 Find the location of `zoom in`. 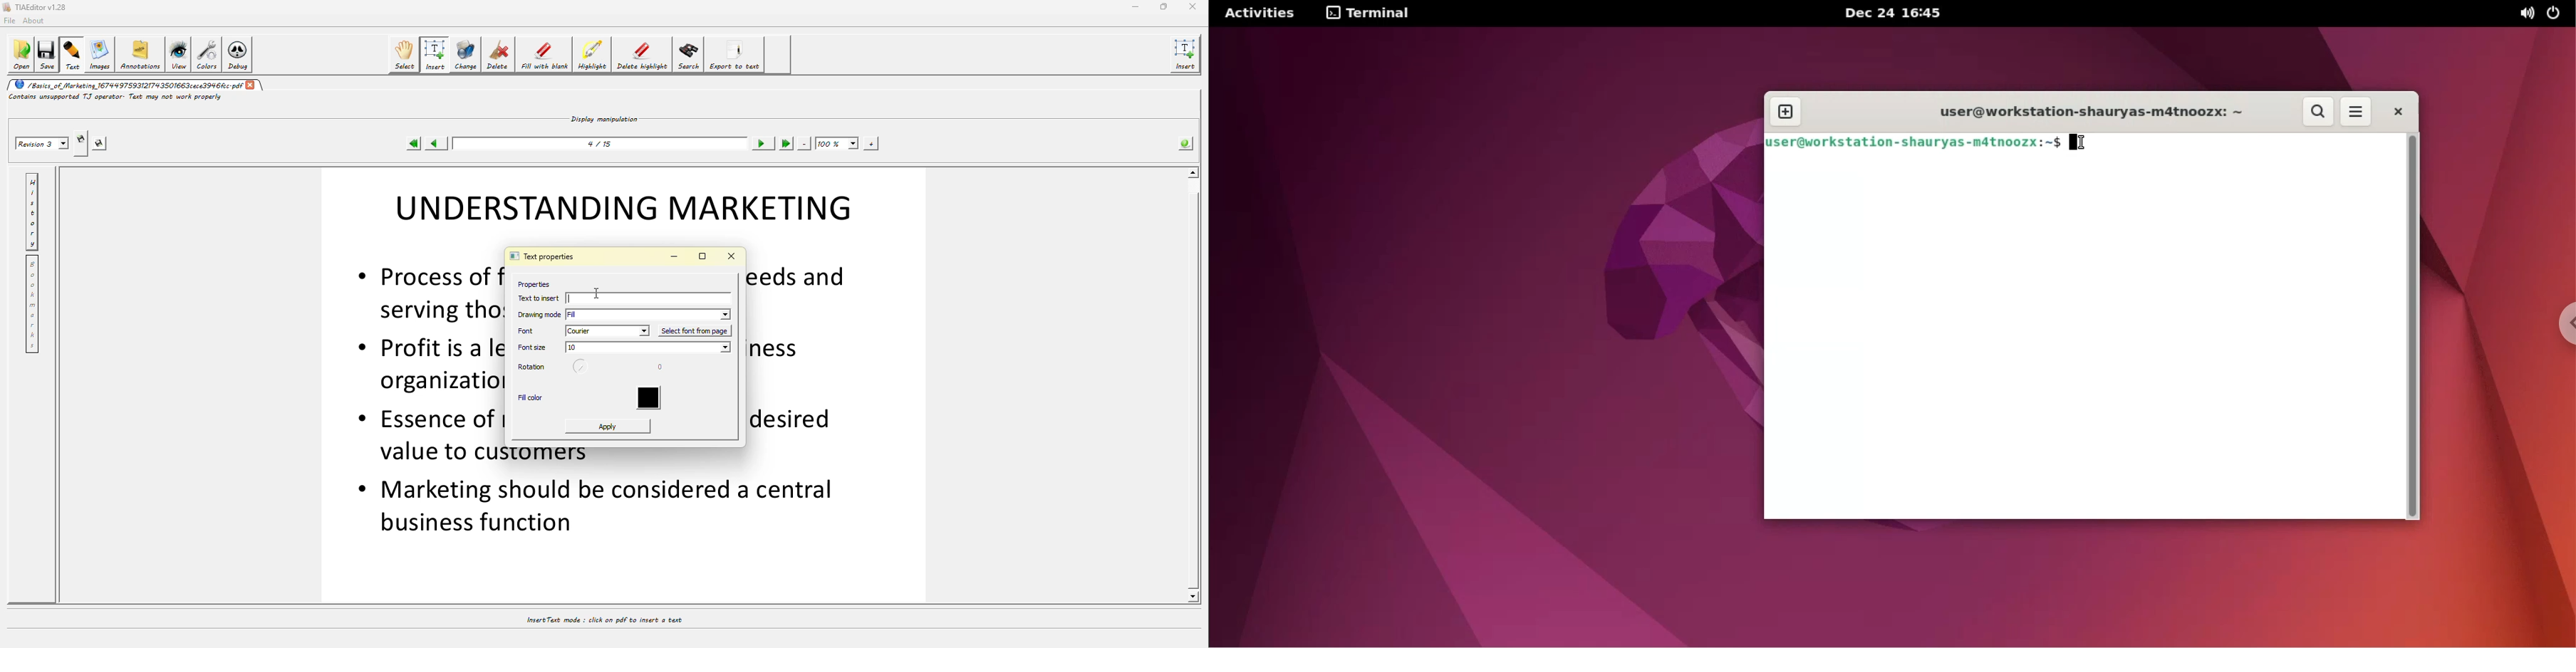

zoom in is located at coordinates (870, 143).